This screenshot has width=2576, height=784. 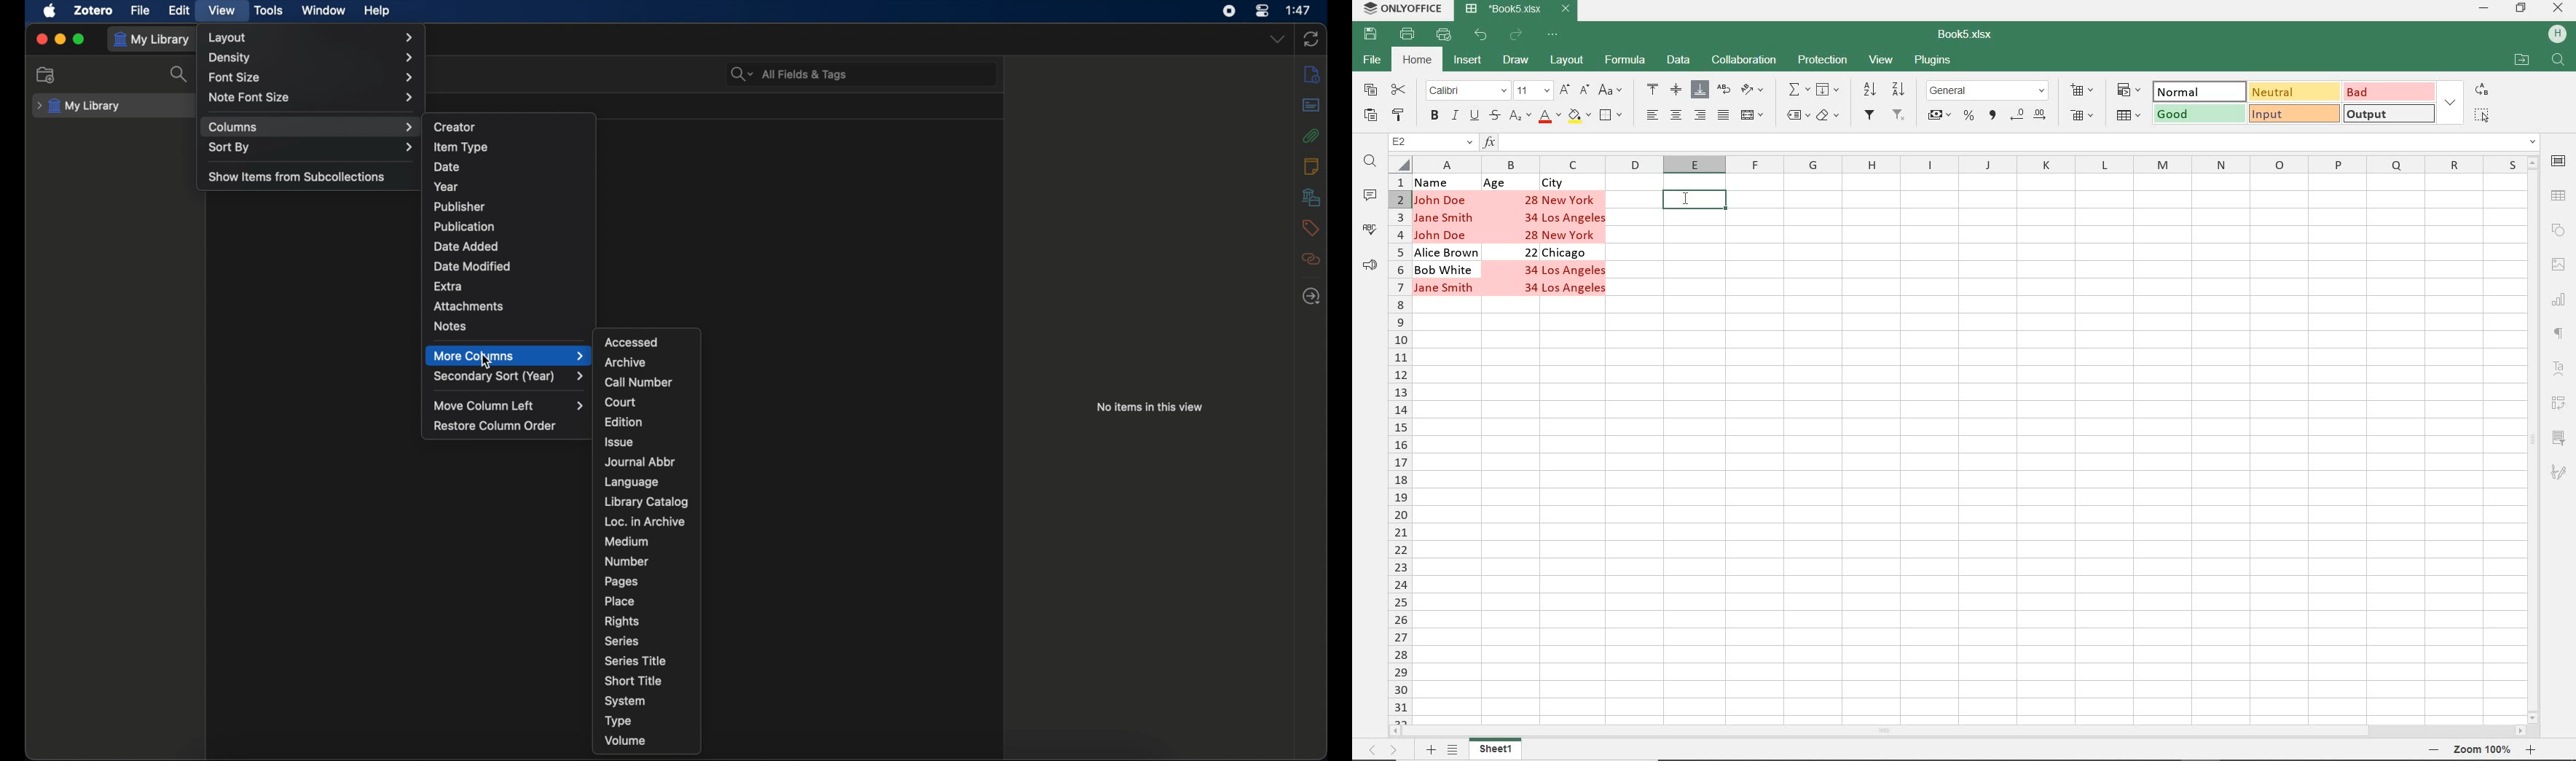 I want to click on City, so click(x=1556, y=183).